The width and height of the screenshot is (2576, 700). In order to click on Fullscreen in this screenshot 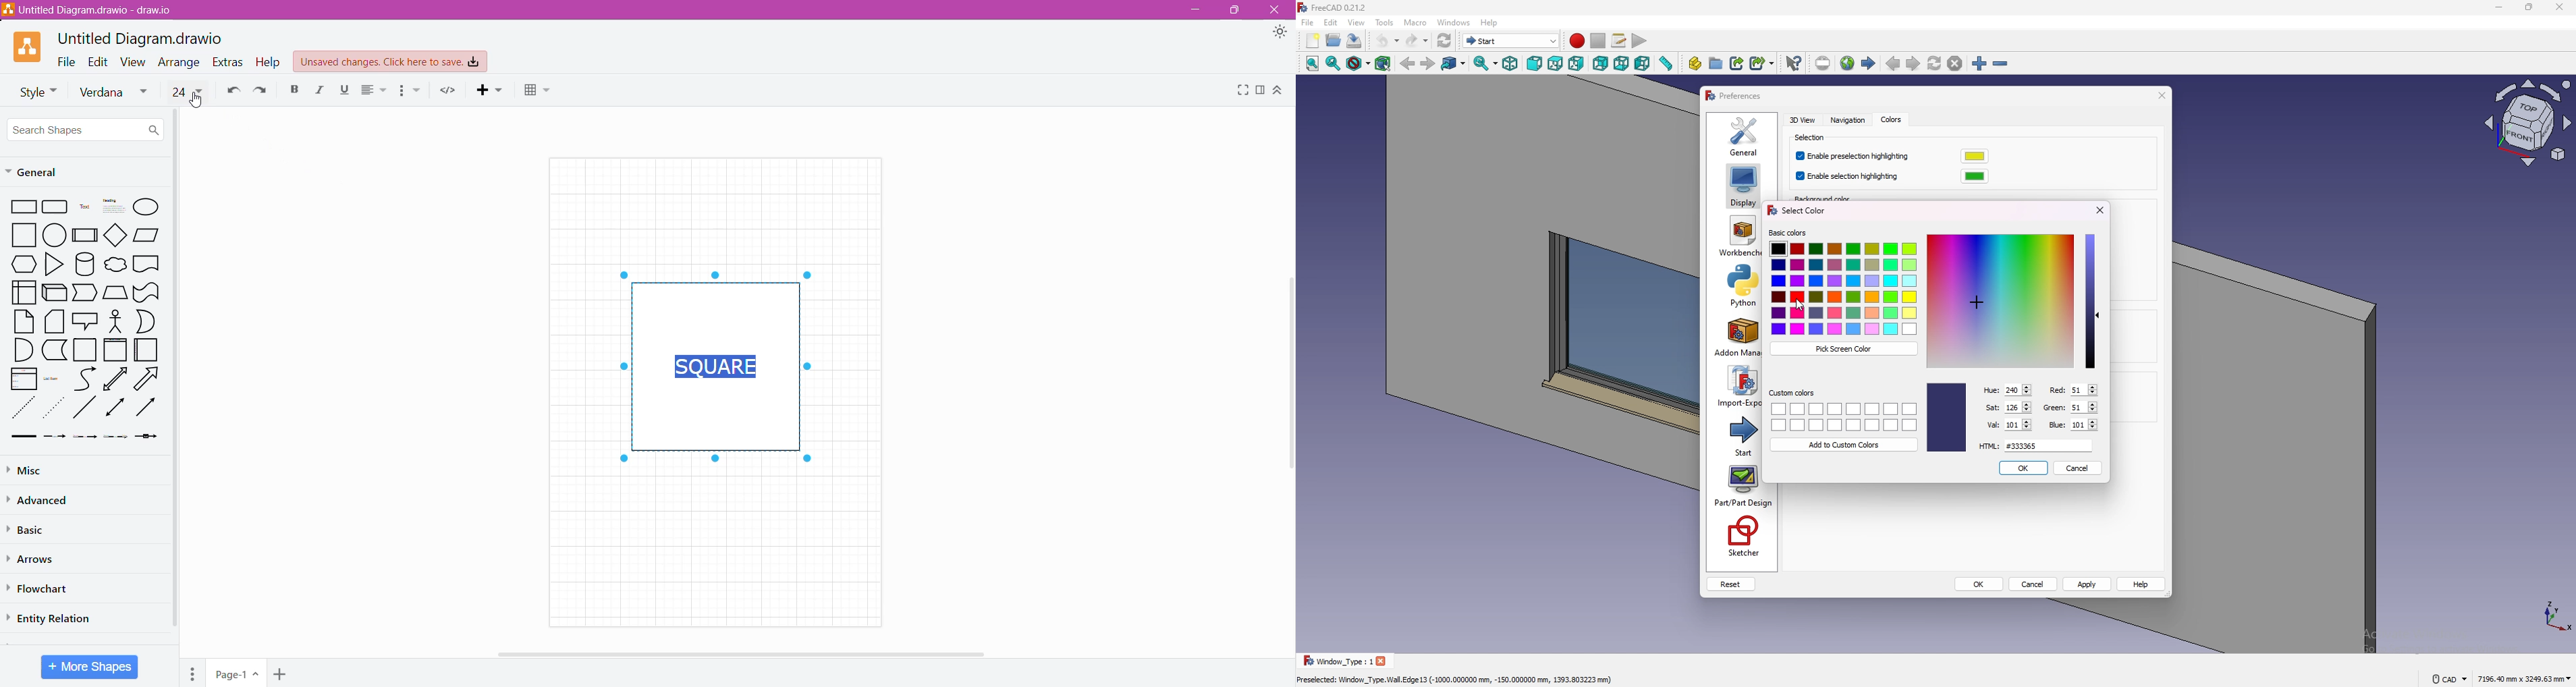, I will do `click(1239, 92)`.